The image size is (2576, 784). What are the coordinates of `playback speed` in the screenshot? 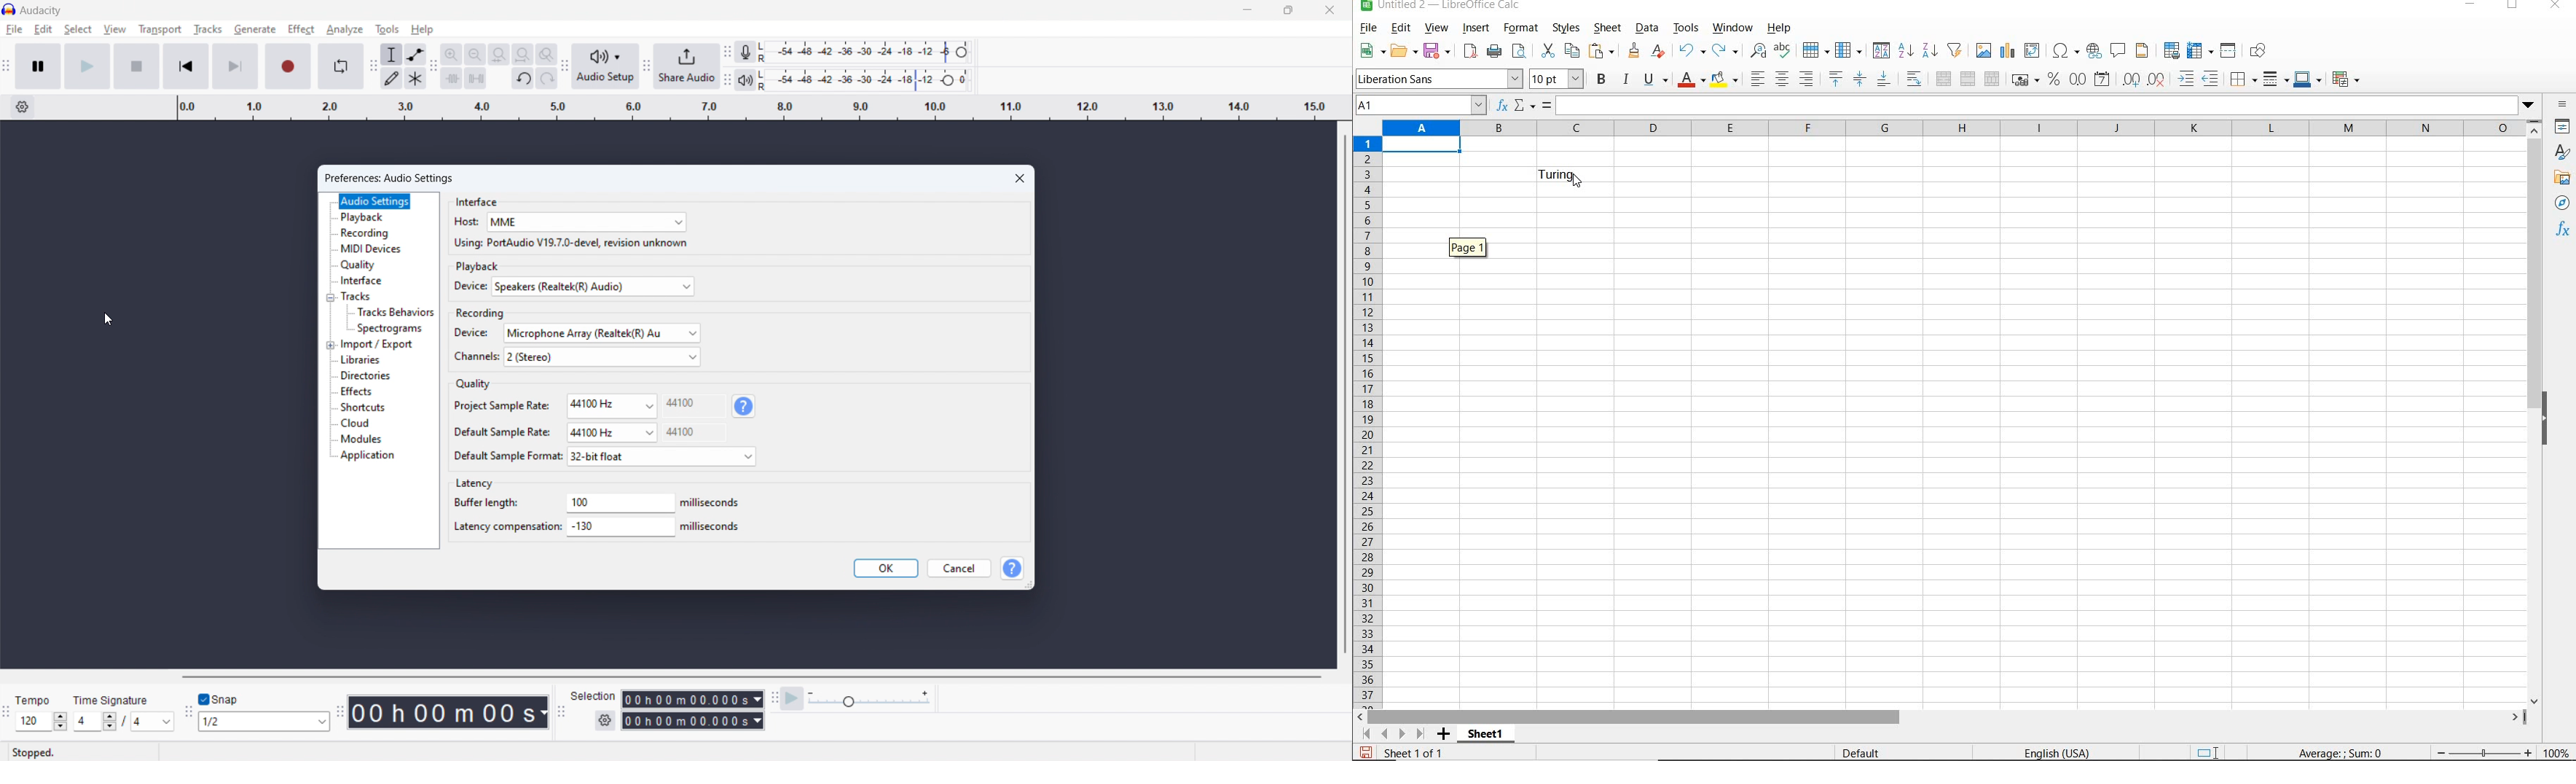 It's located at (869, 698).